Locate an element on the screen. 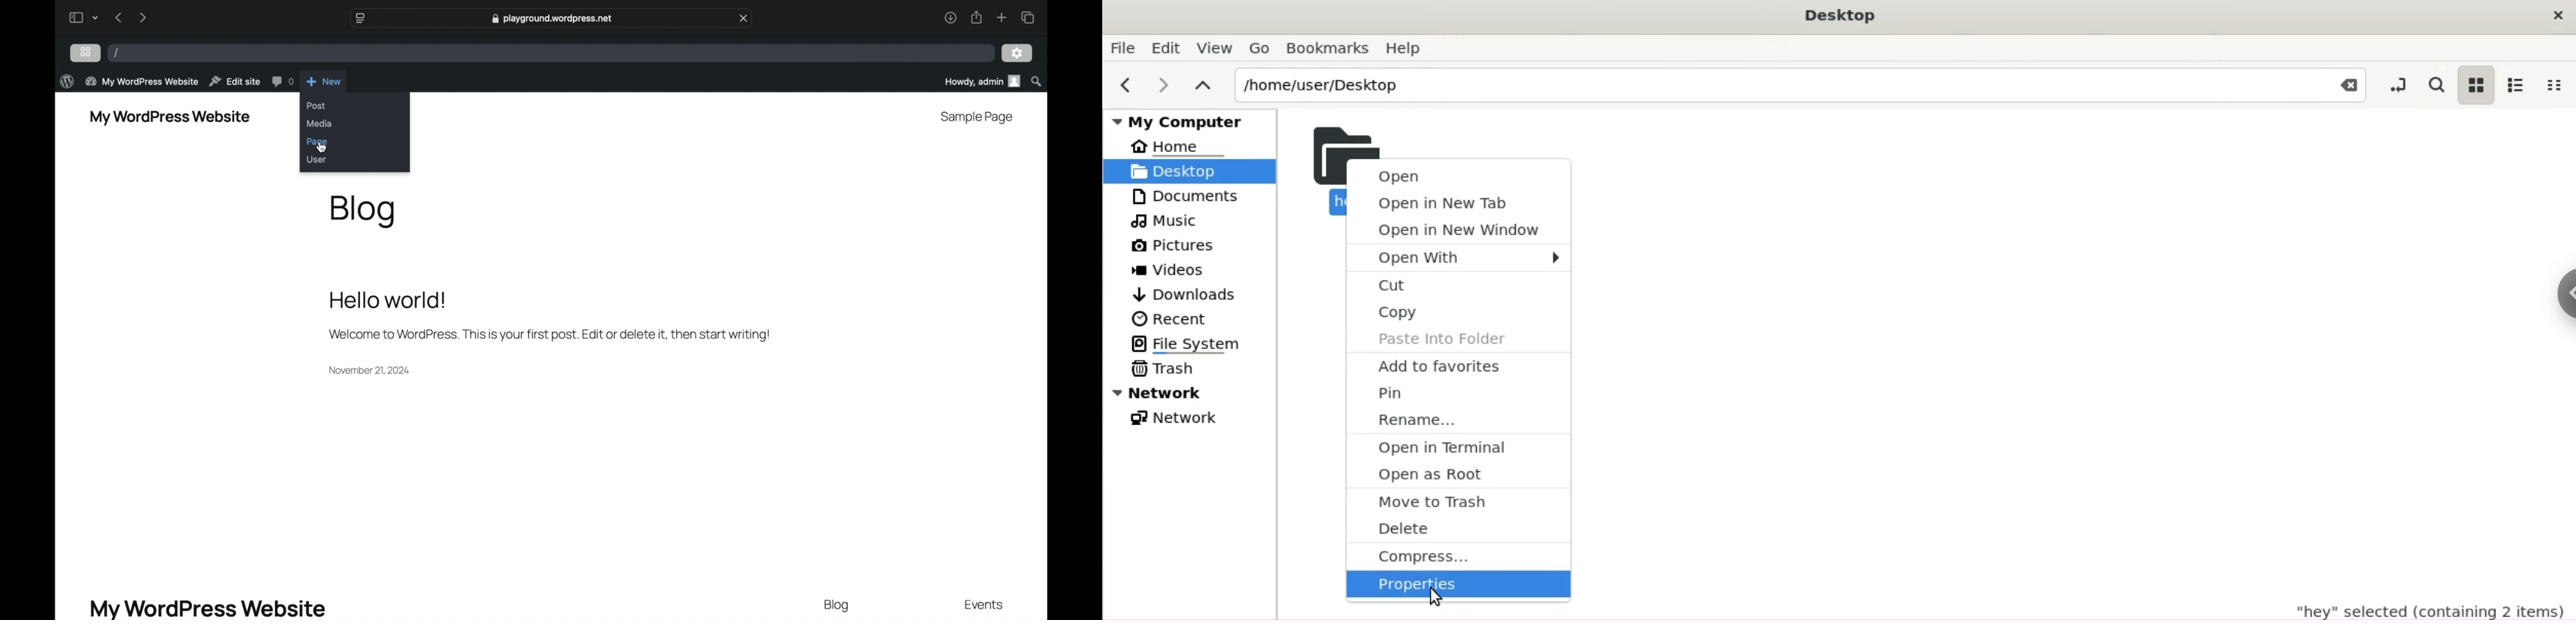 The width and height of the screenshot is (2576, 644). Recent is located at coordinates (1169, 320).